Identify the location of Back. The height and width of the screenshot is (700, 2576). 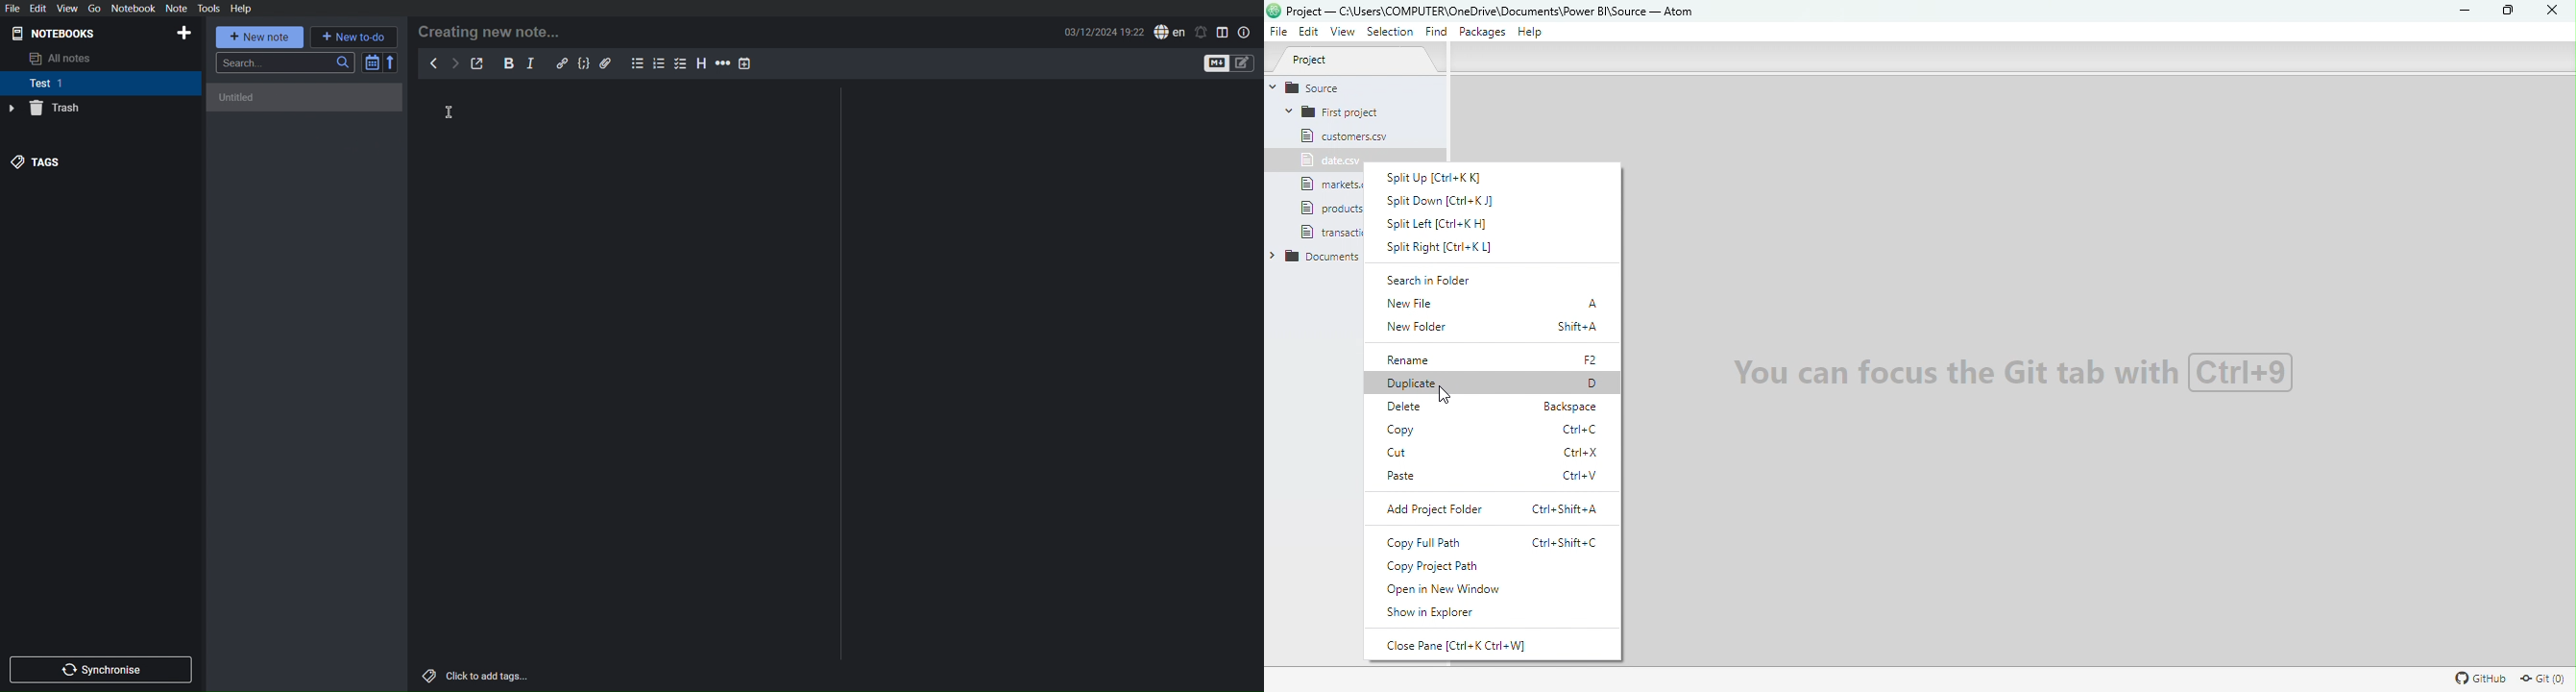
(435, 62).